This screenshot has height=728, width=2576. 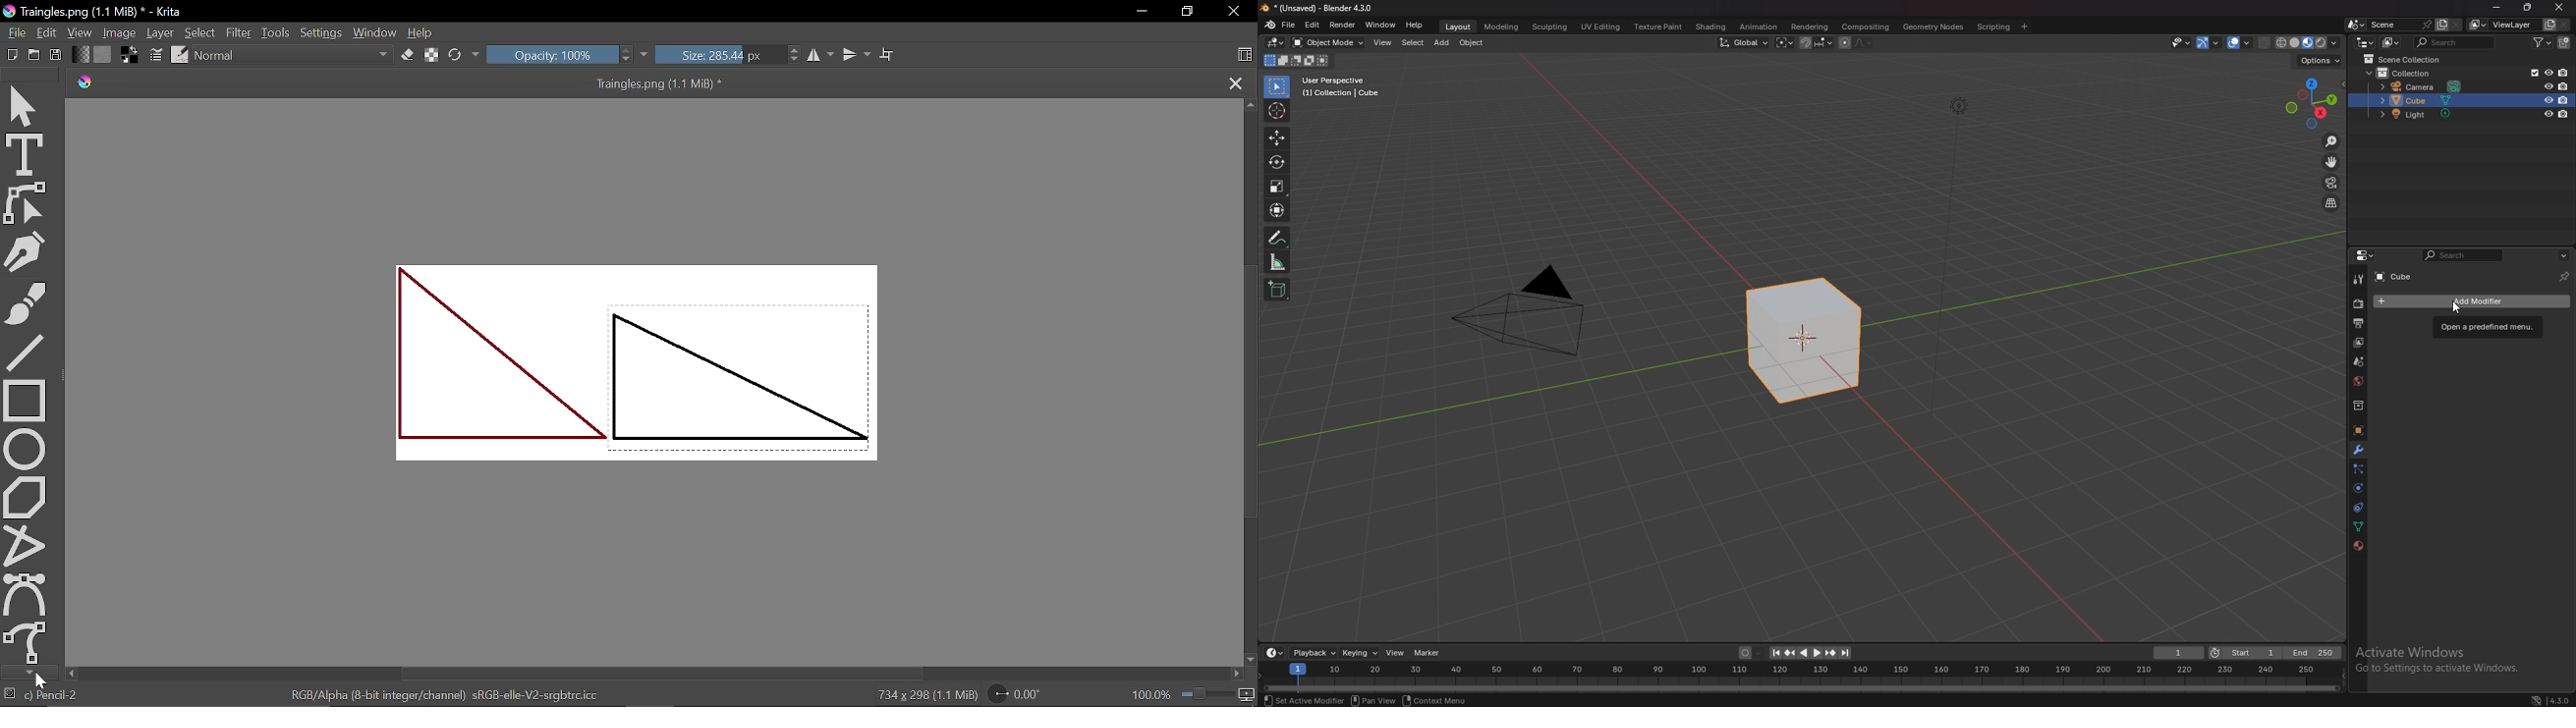 What do you see at coordinates (2358, 280) in the screenshot?
I see `tool` at bounding box center [2358, 280].